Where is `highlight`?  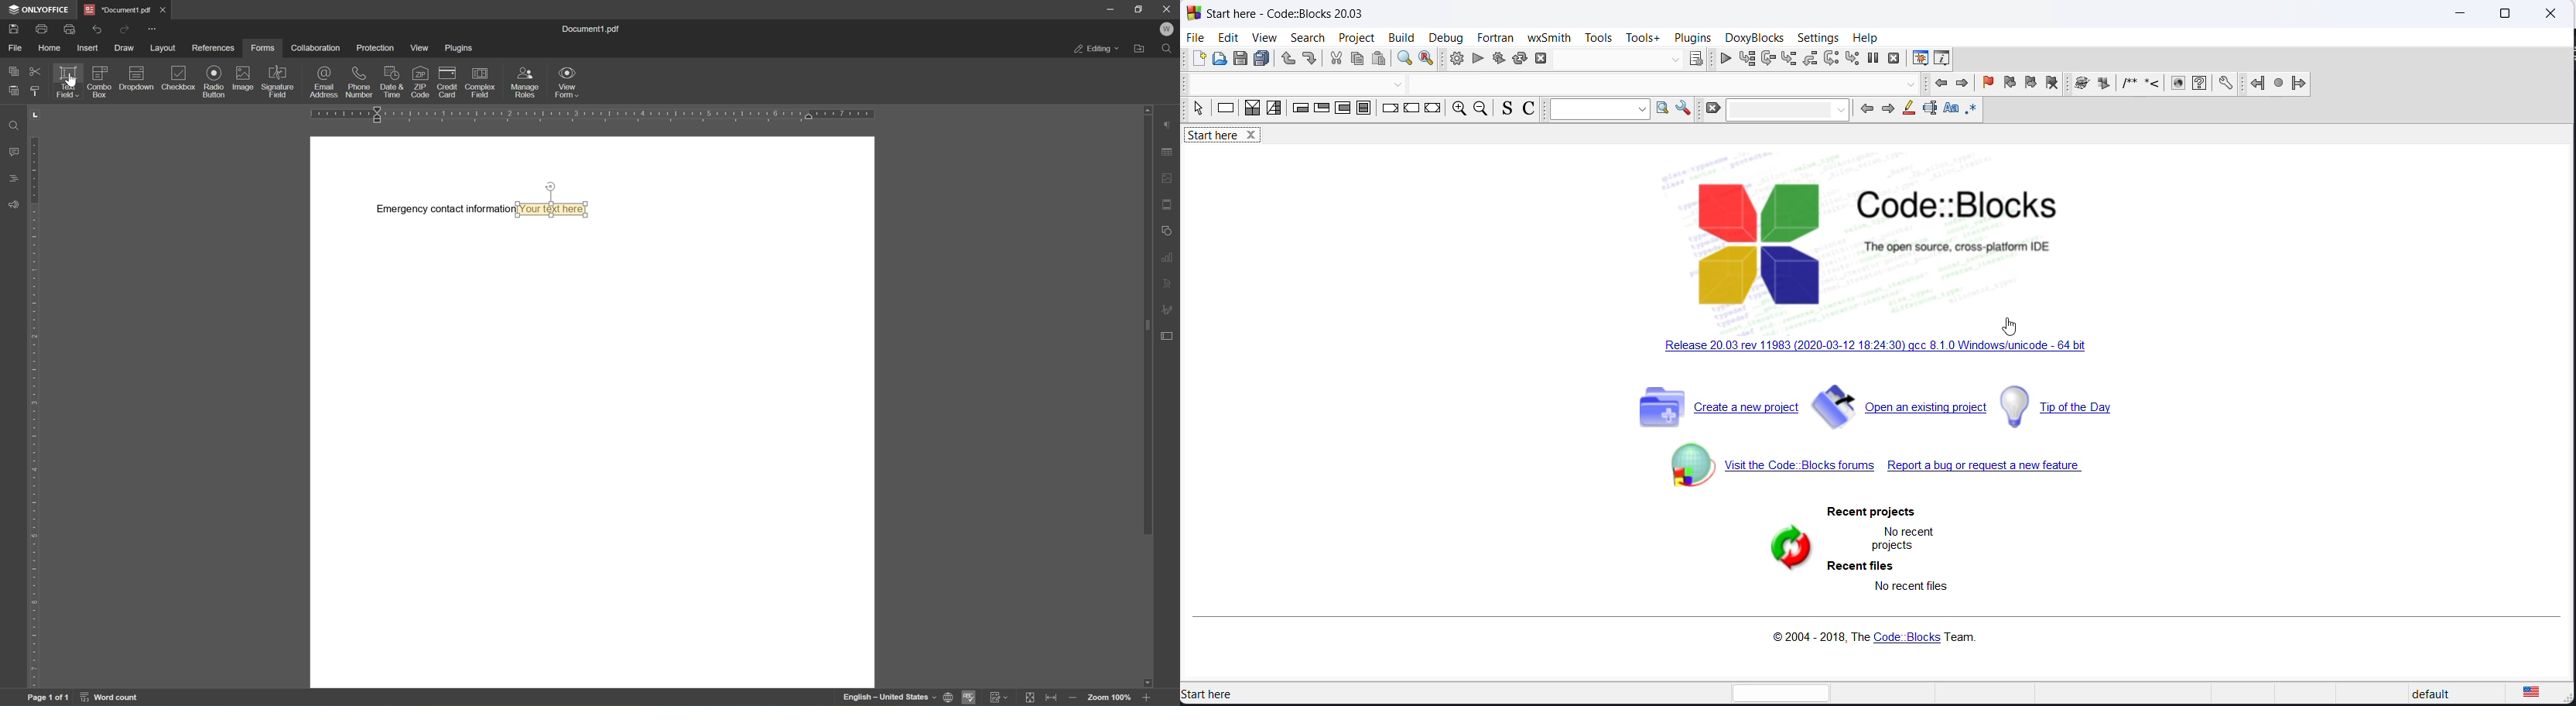
highlight is located at coordinates (1907, 110).